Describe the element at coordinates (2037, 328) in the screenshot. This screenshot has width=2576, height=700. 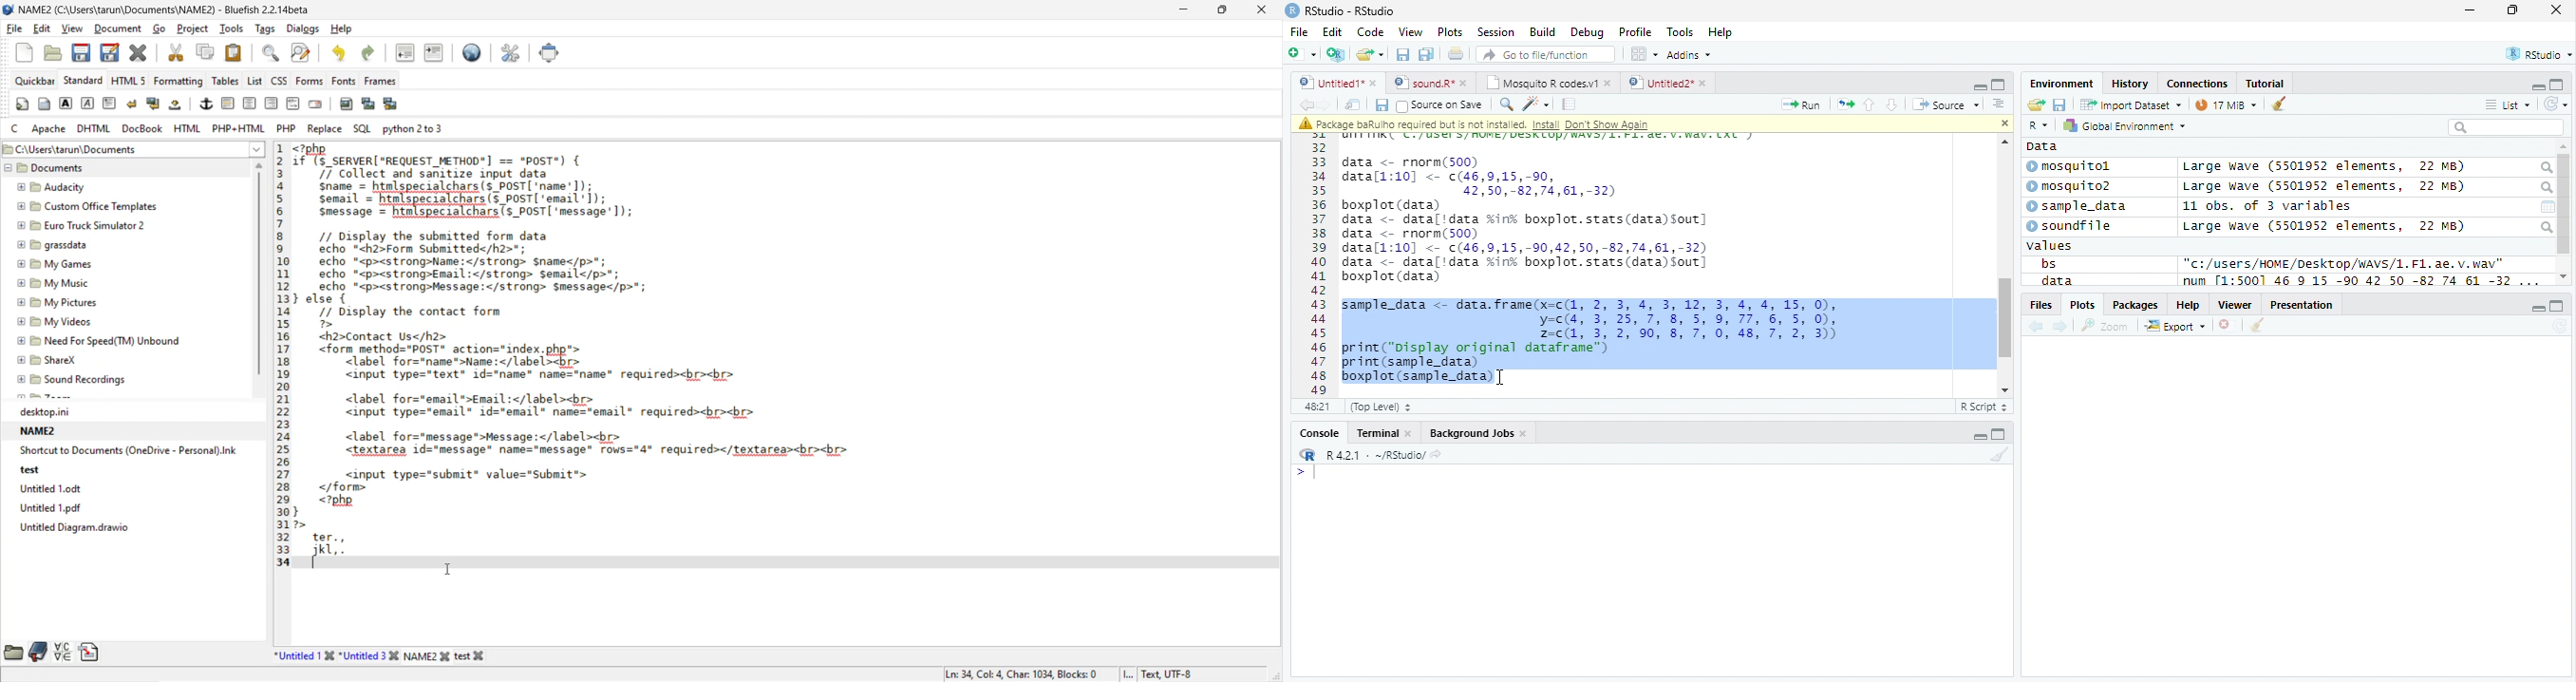
I see `Go backward` at that location.